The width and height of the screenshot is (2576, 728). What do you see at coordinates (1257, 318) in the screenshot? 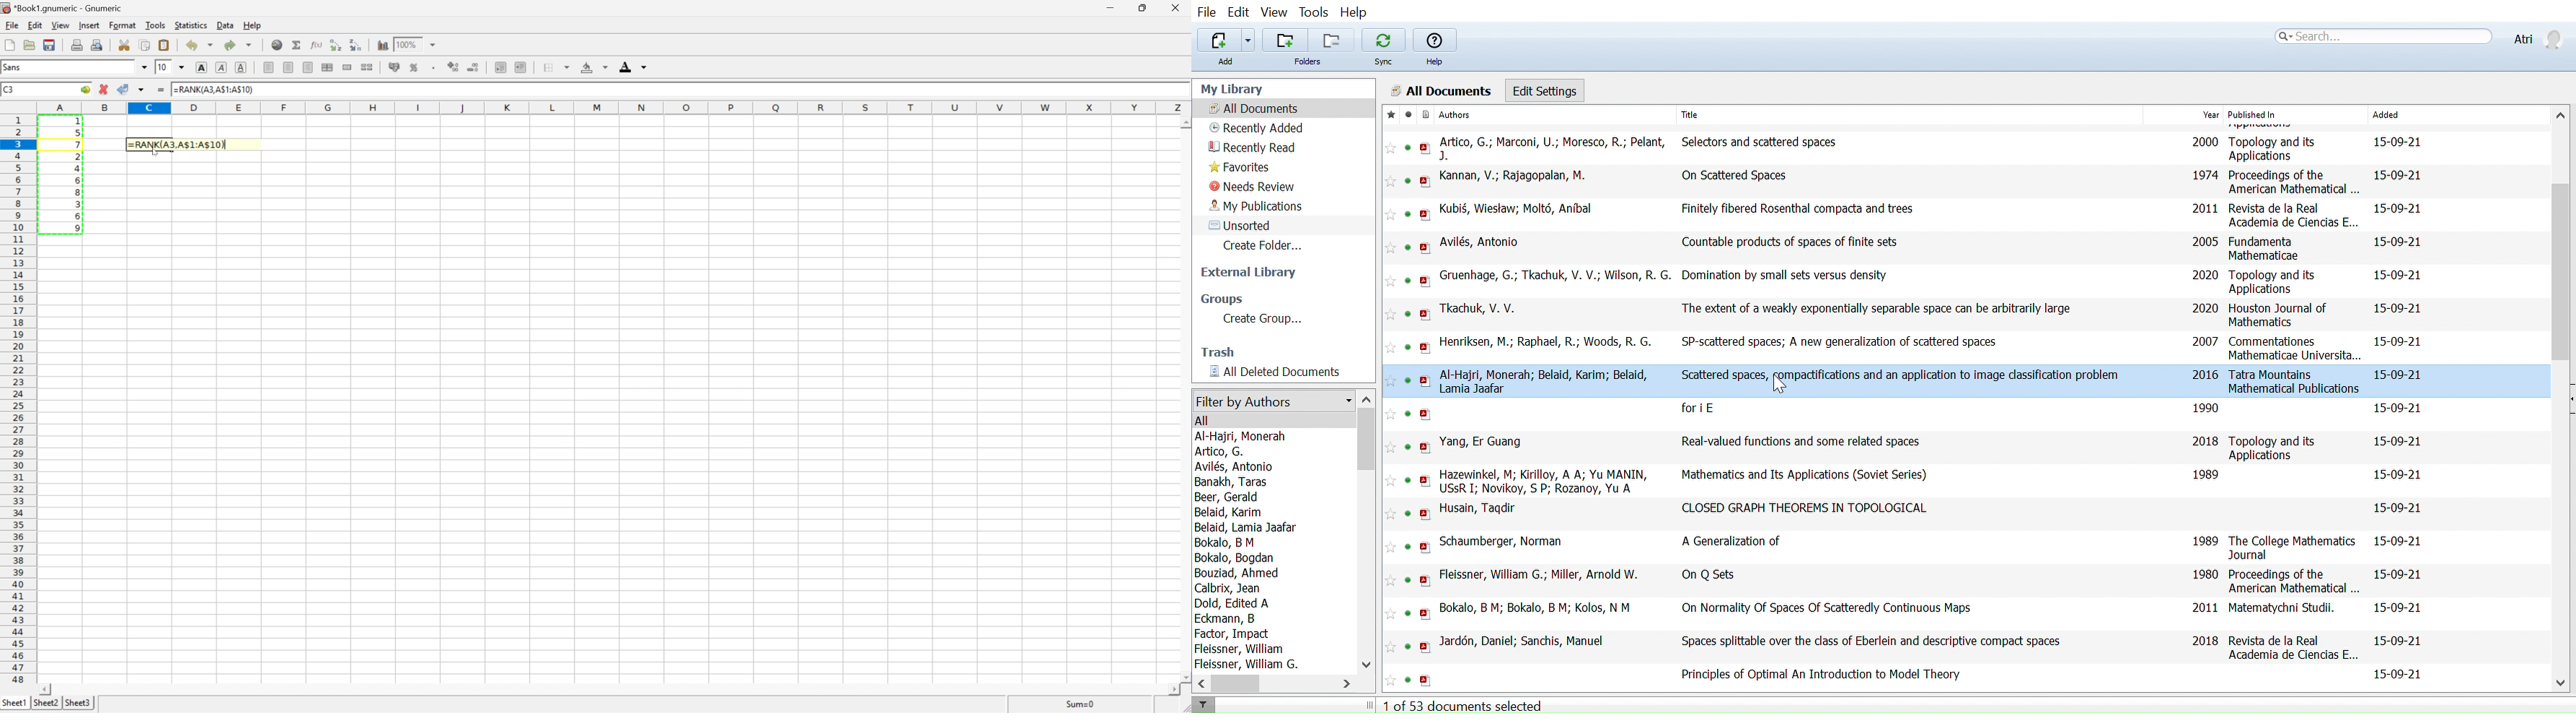
I see `Create groups` at bounding box center [1257, 318].